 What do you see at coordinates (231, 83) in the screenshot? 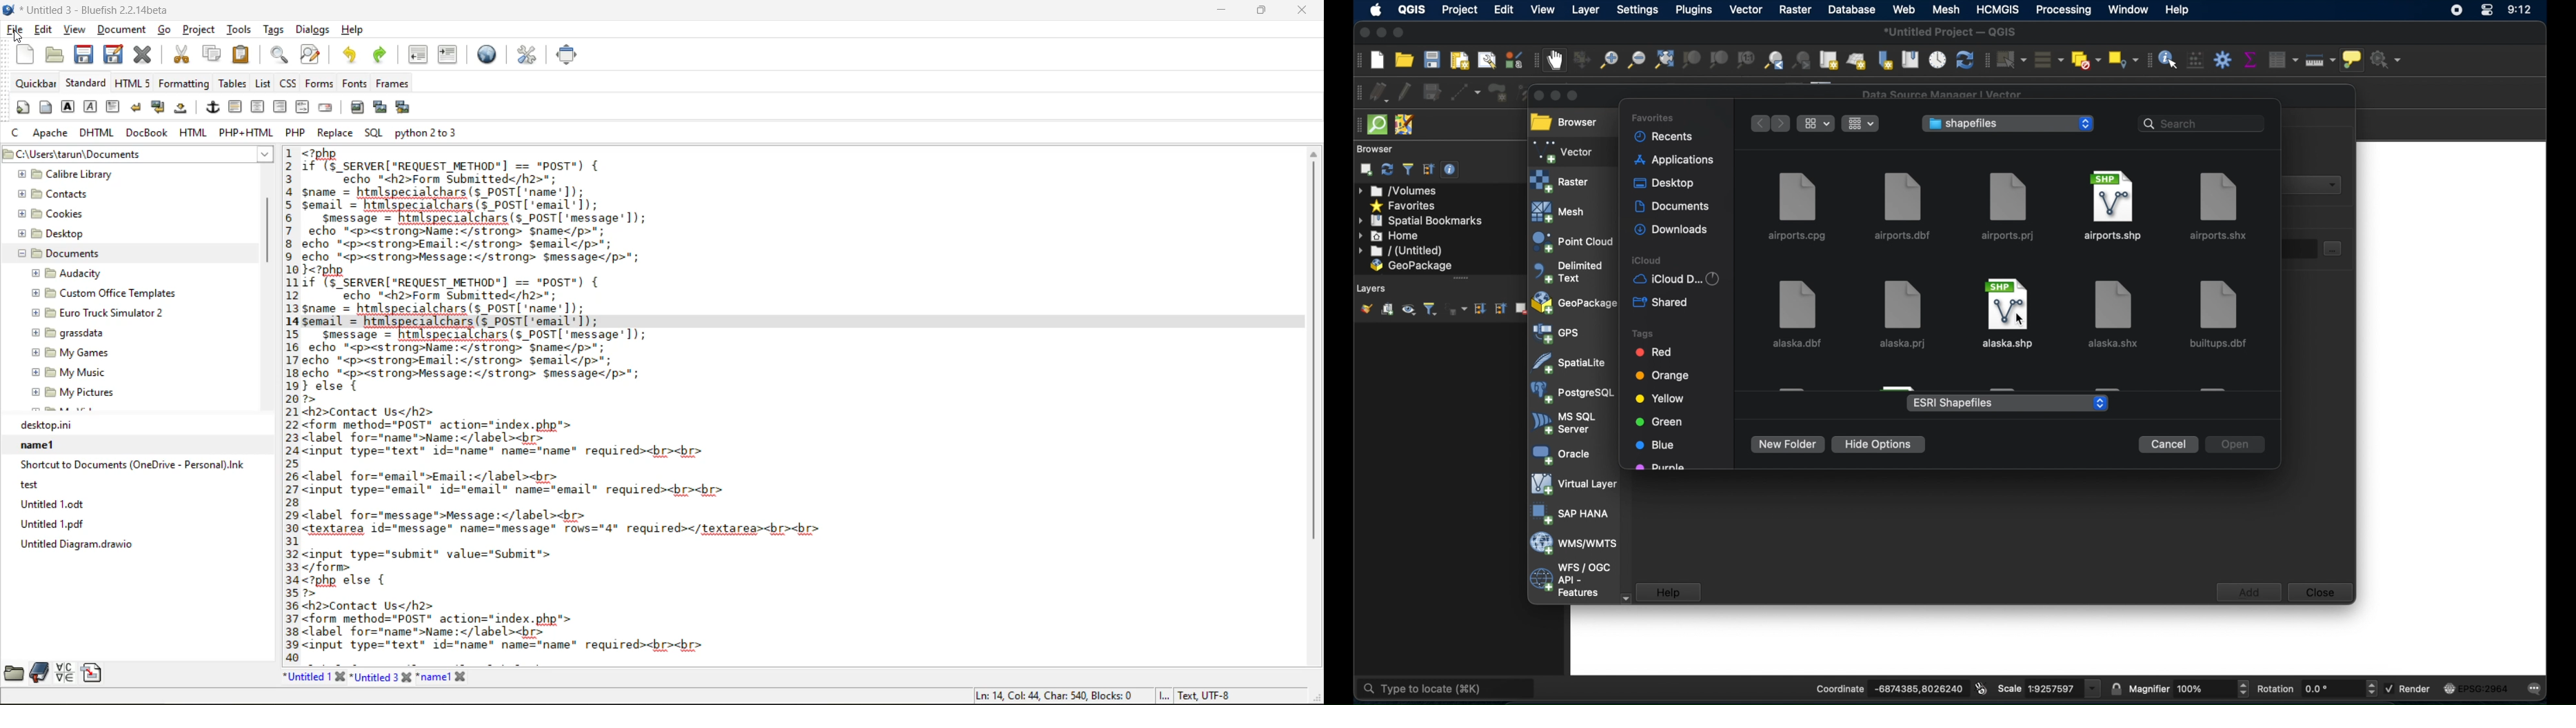
I see `tables` at bounding box center [231, 83].